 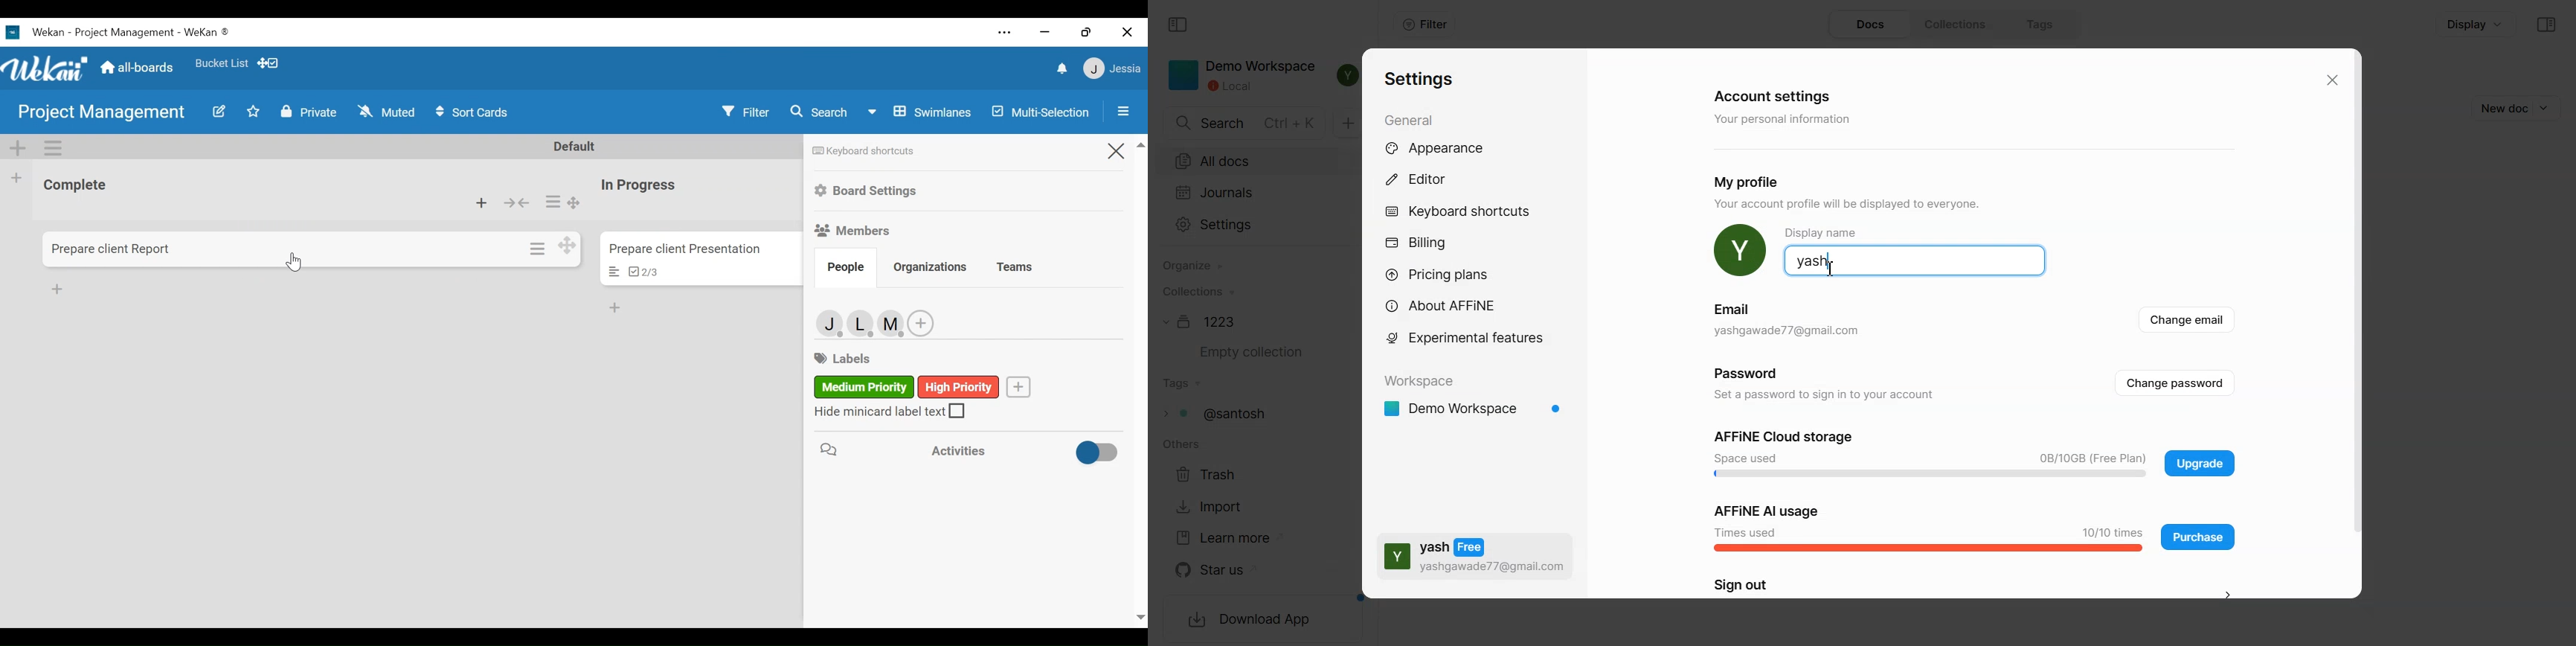 I want to click on Card Title, so click(x=112, y=249).